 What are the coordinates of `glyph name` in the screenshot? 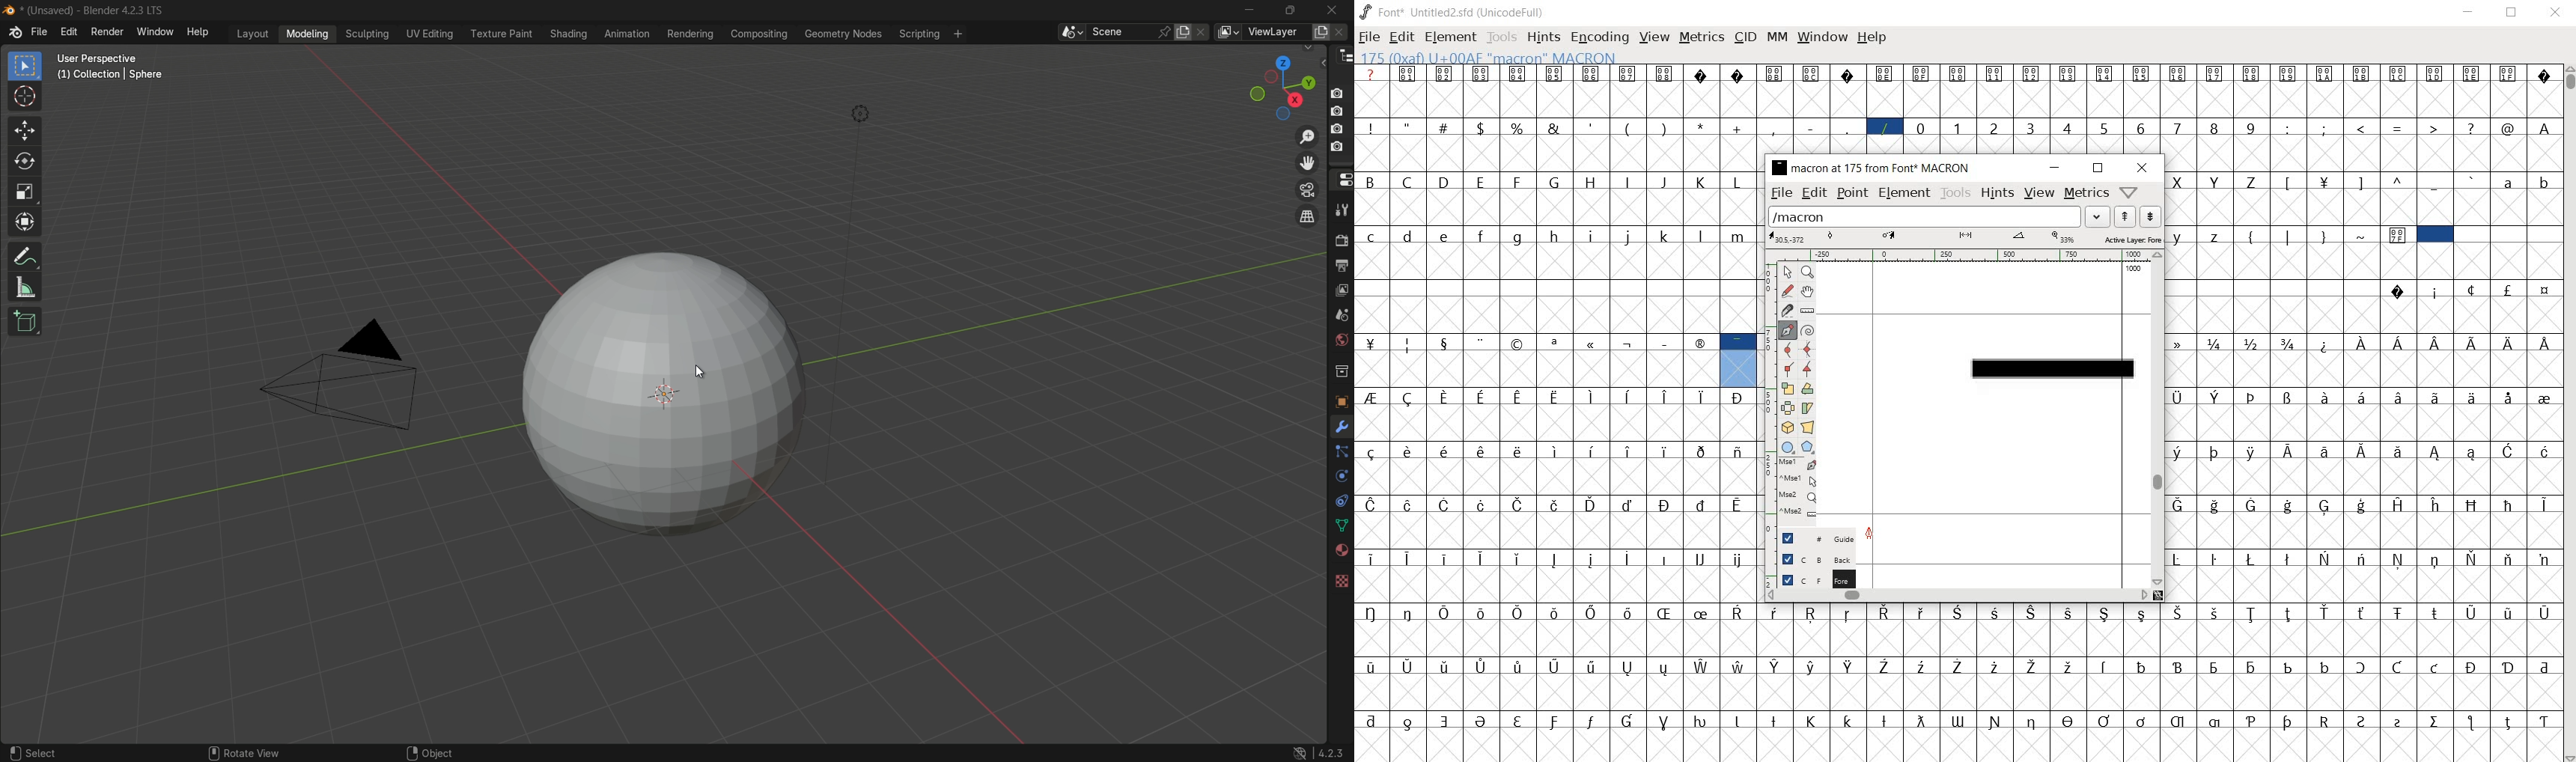 It's located at (1872, 168).